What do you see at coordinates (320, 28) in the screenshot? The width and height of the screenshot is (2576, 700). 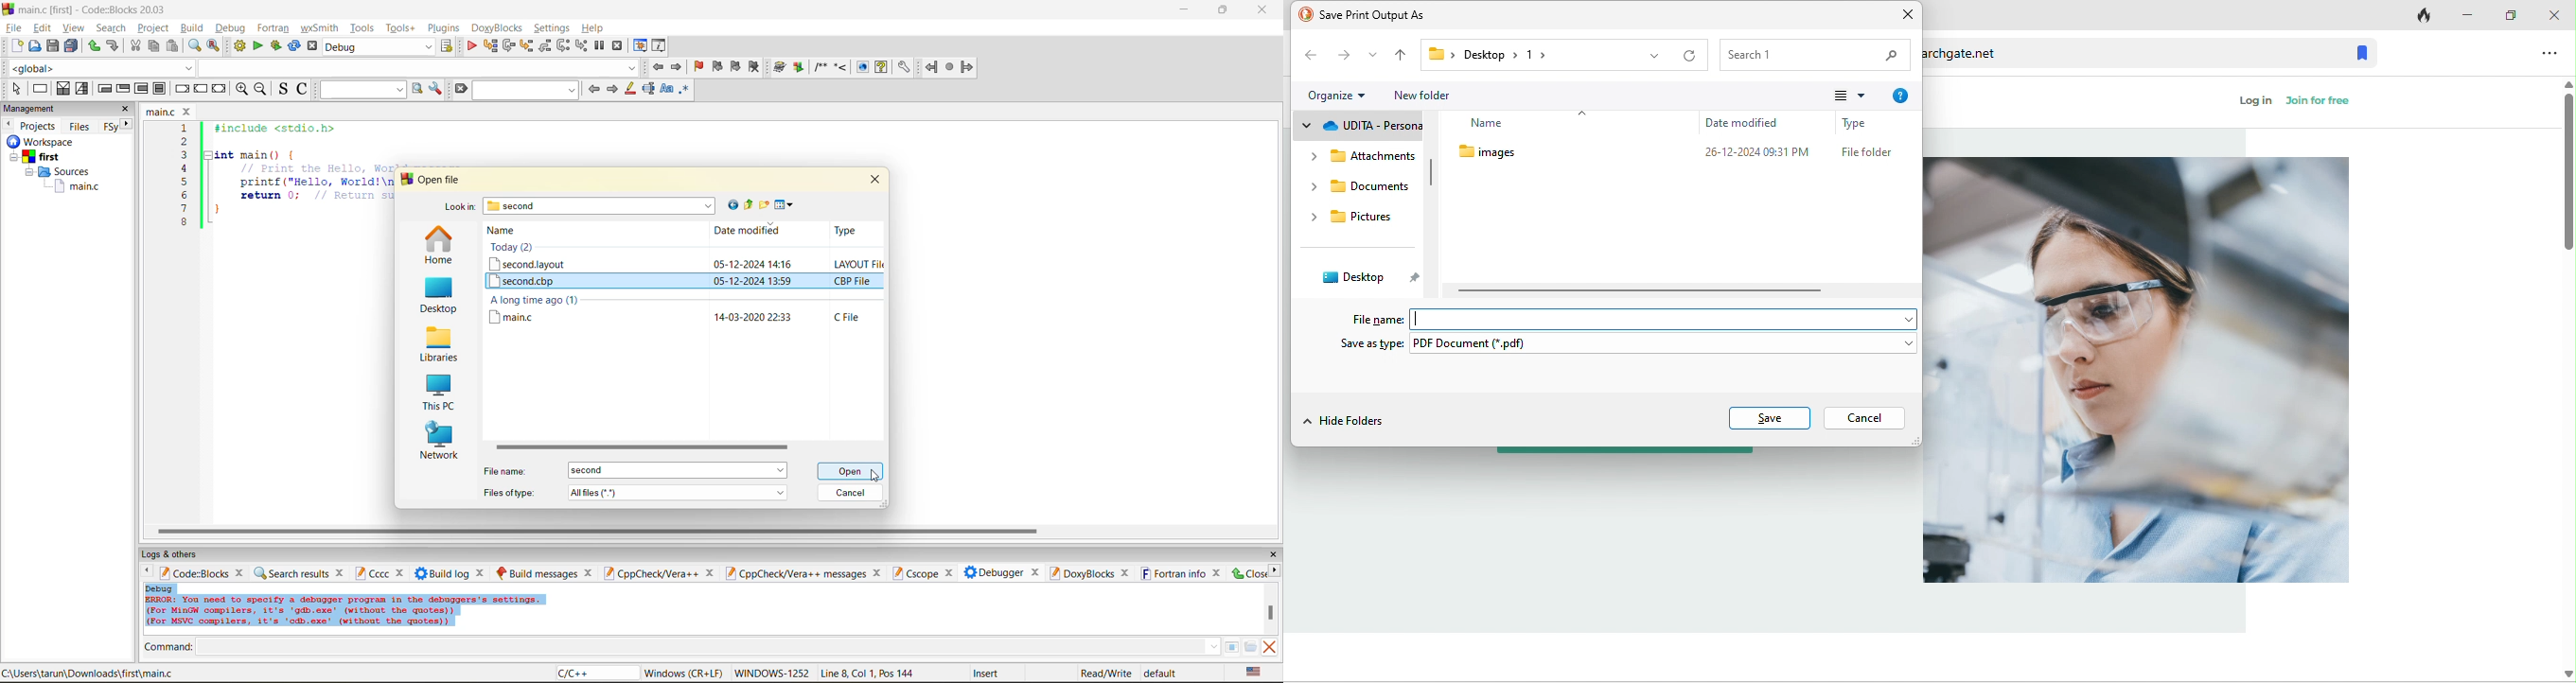 I see `wxsmith` at bounding box center [320, 28].